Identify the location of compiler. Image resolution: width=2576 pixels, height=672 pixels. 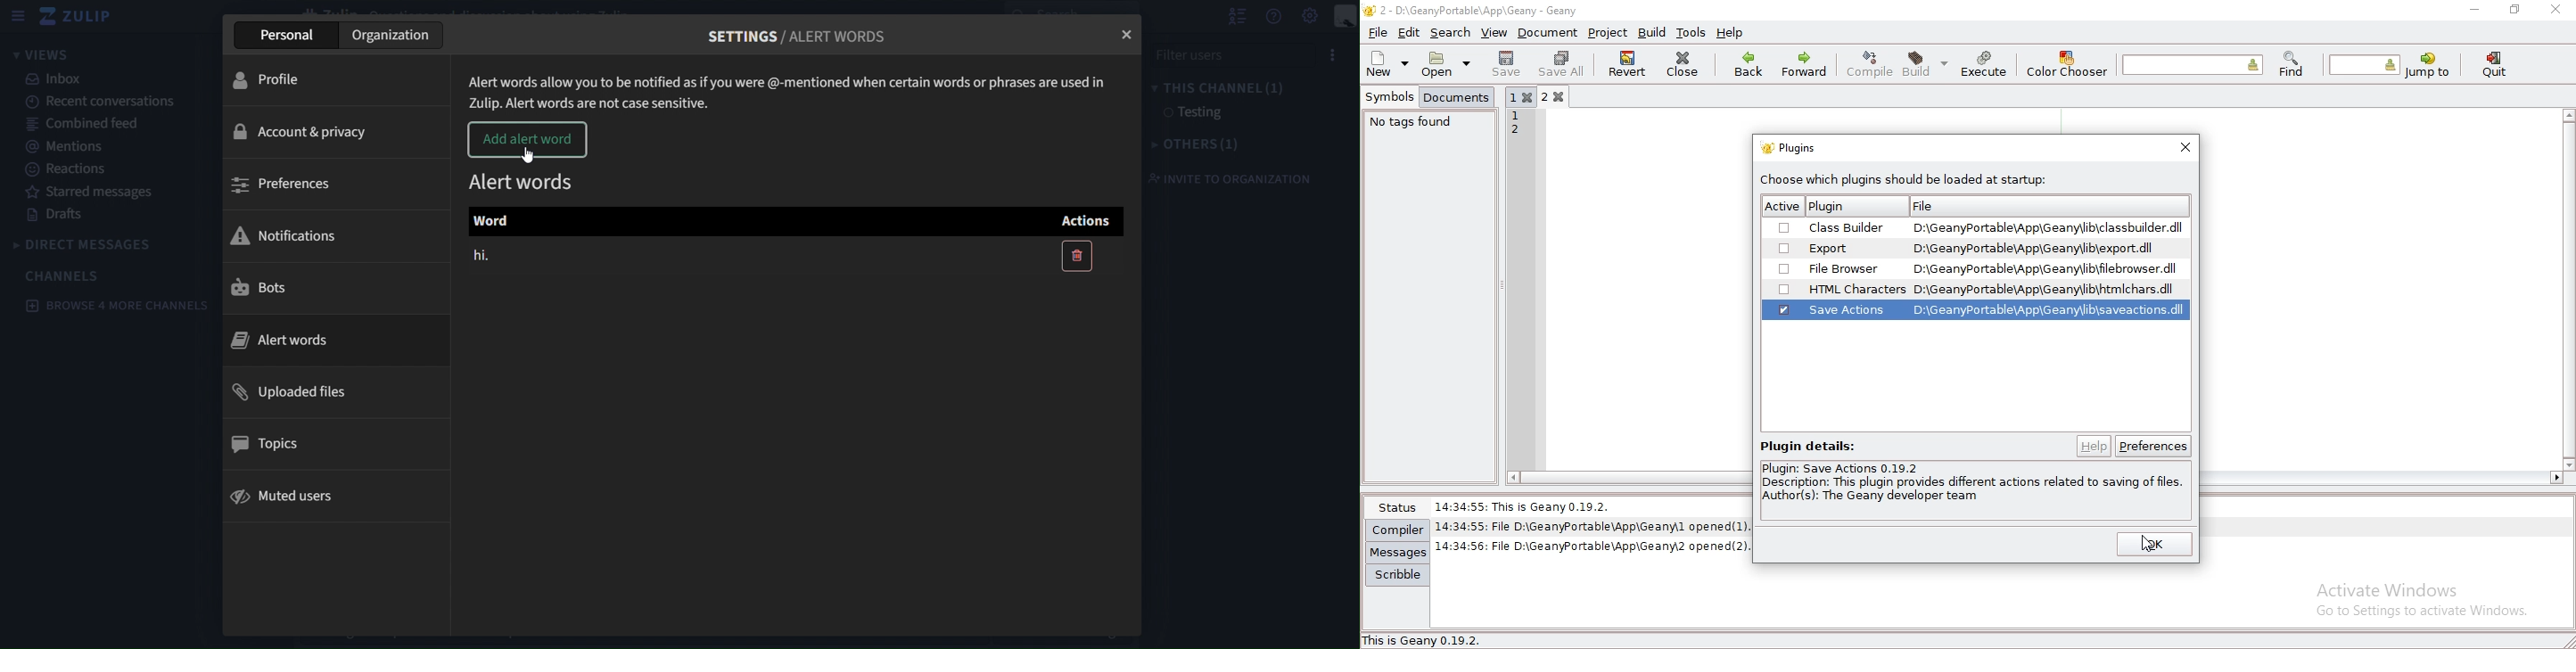
(1396, 530).